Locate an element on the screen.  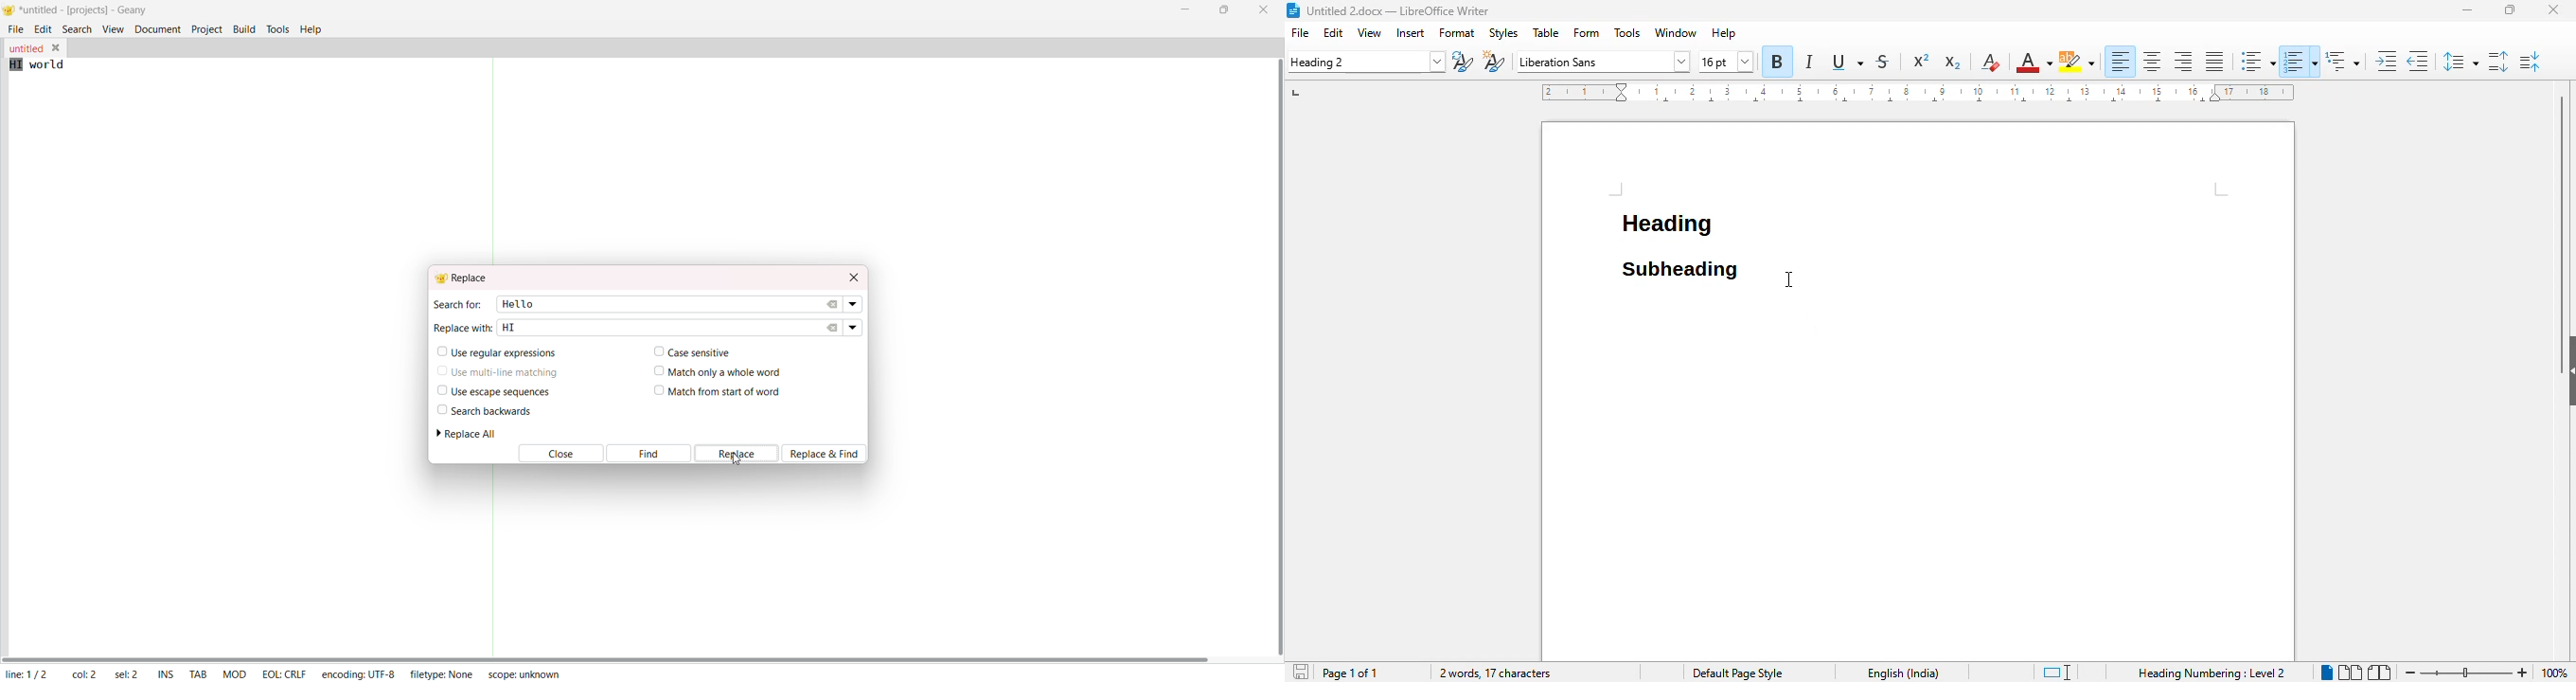
horizontal scroll bar is located at coordinates (608, 658).